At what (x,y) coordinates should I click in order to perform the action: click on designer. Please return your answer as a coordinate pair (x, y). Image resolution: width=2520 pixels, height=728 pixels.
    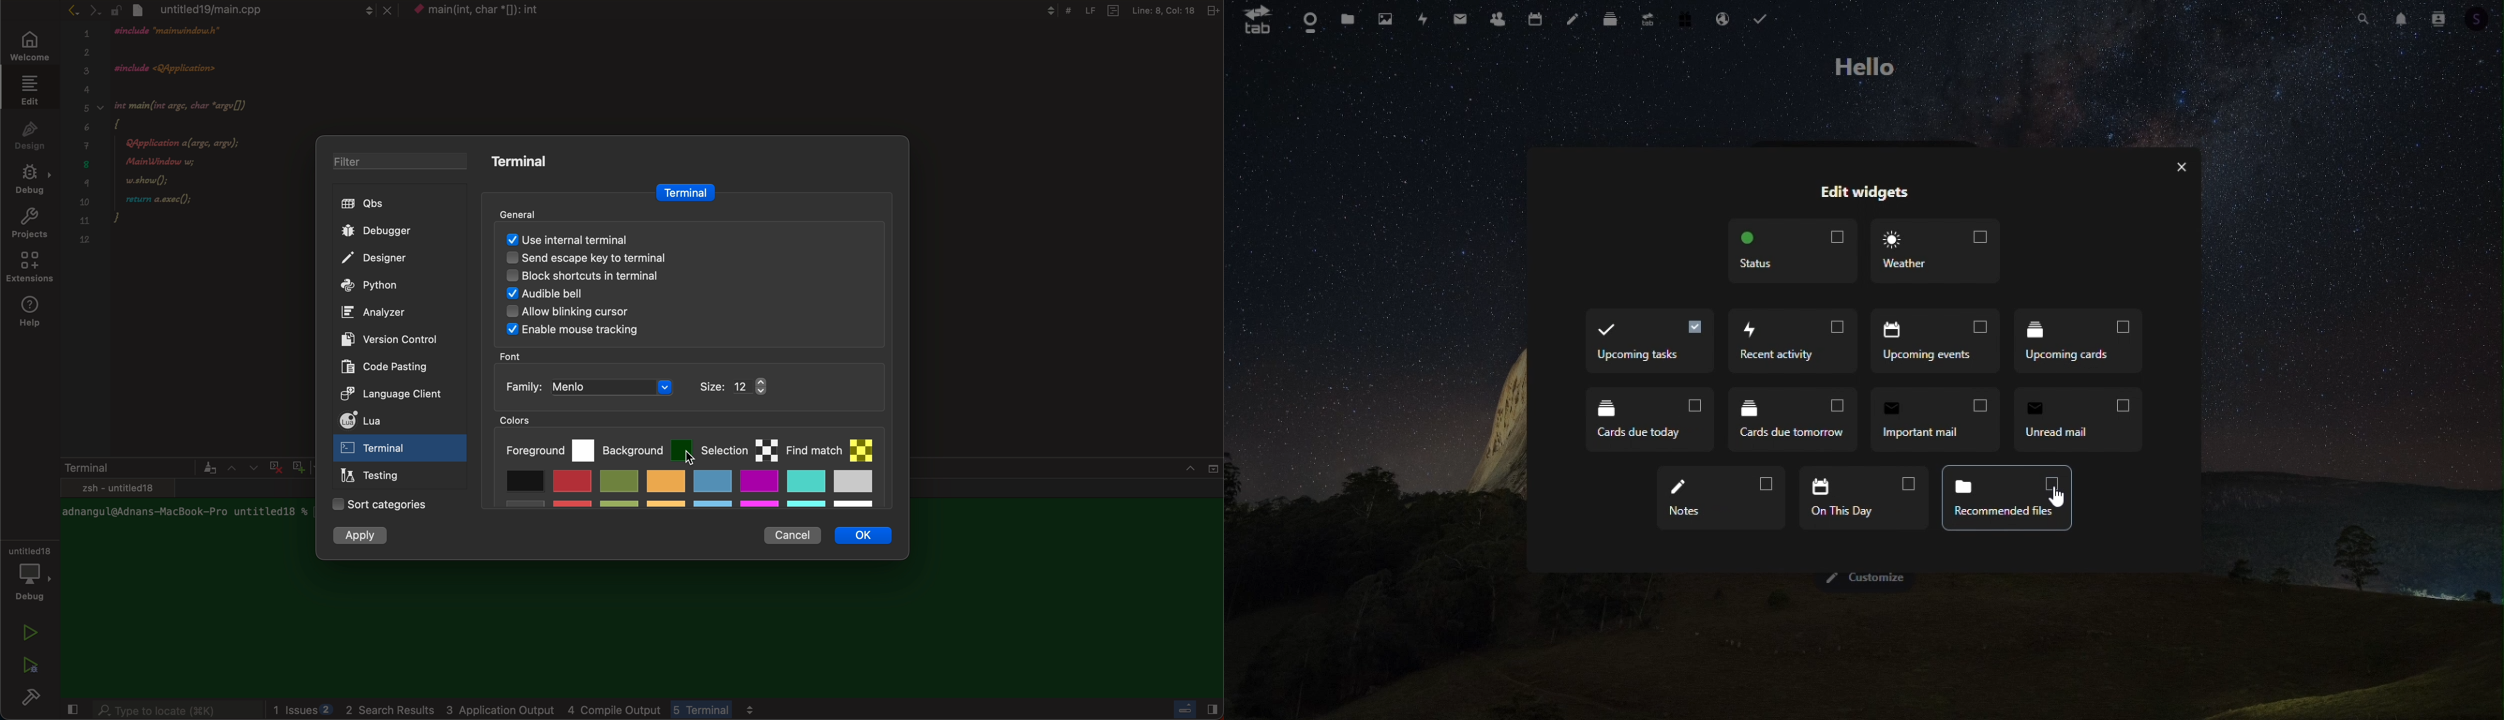
    Looking at the image, I should click on (391, 259).